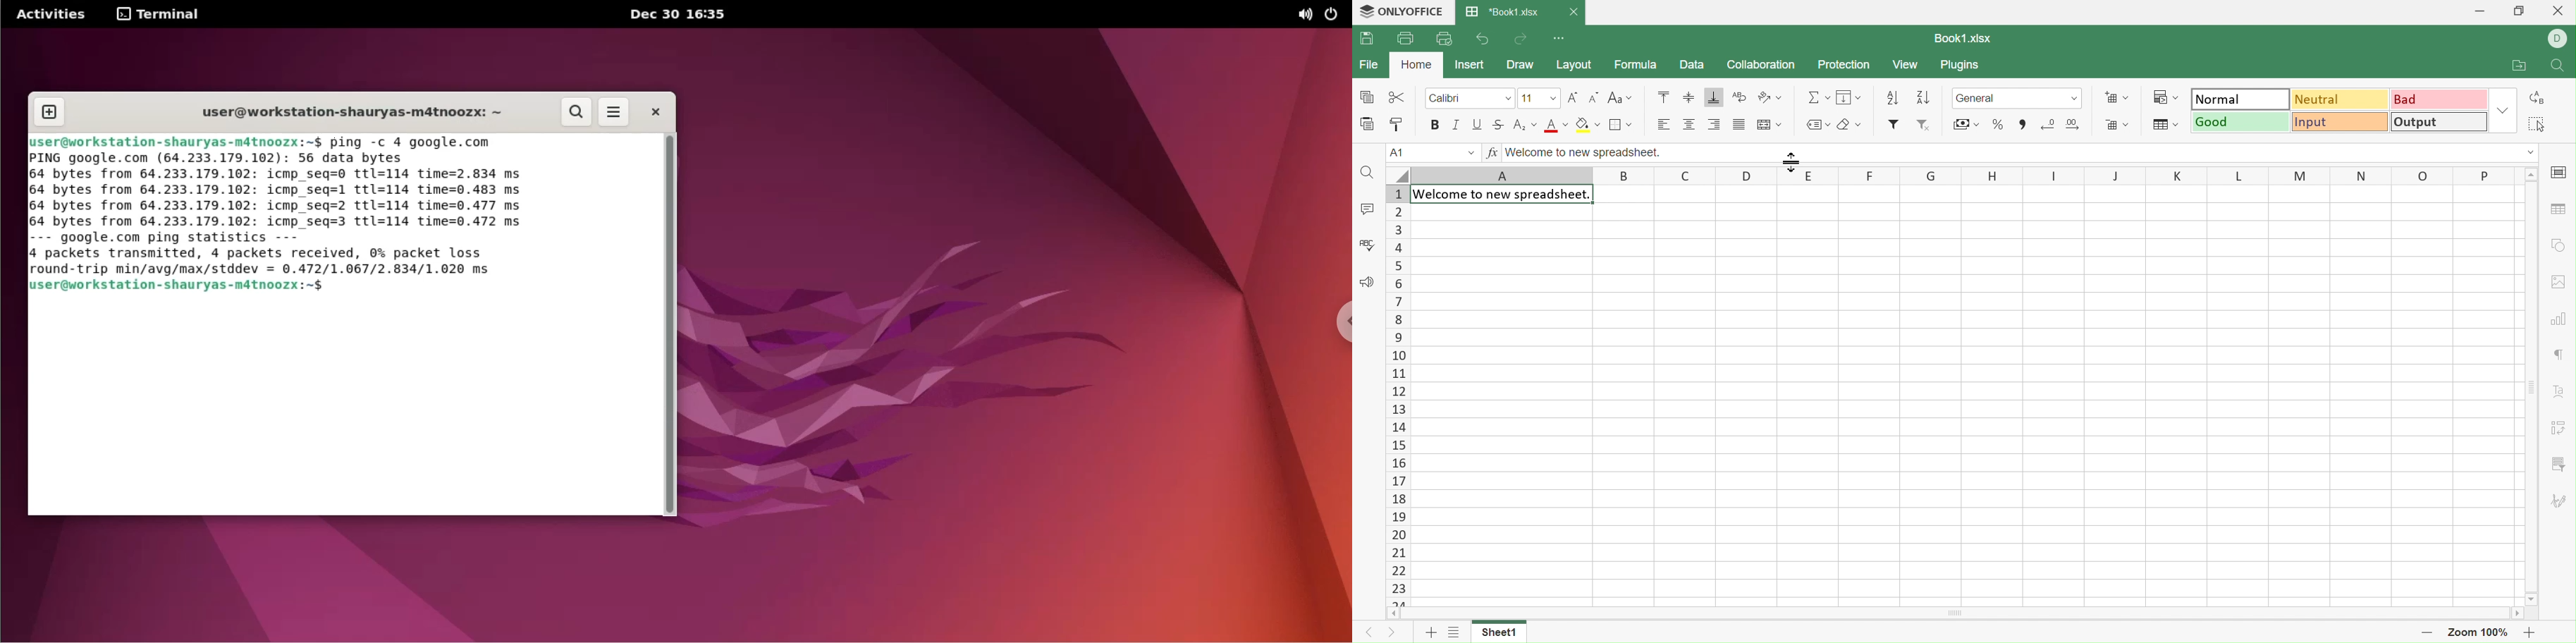 The height and width of the screenshot is (644, 2576). What do you see at coordinates (1539, 97) in the screenshot?
I see `font size` at bounding box center [1539, 97].